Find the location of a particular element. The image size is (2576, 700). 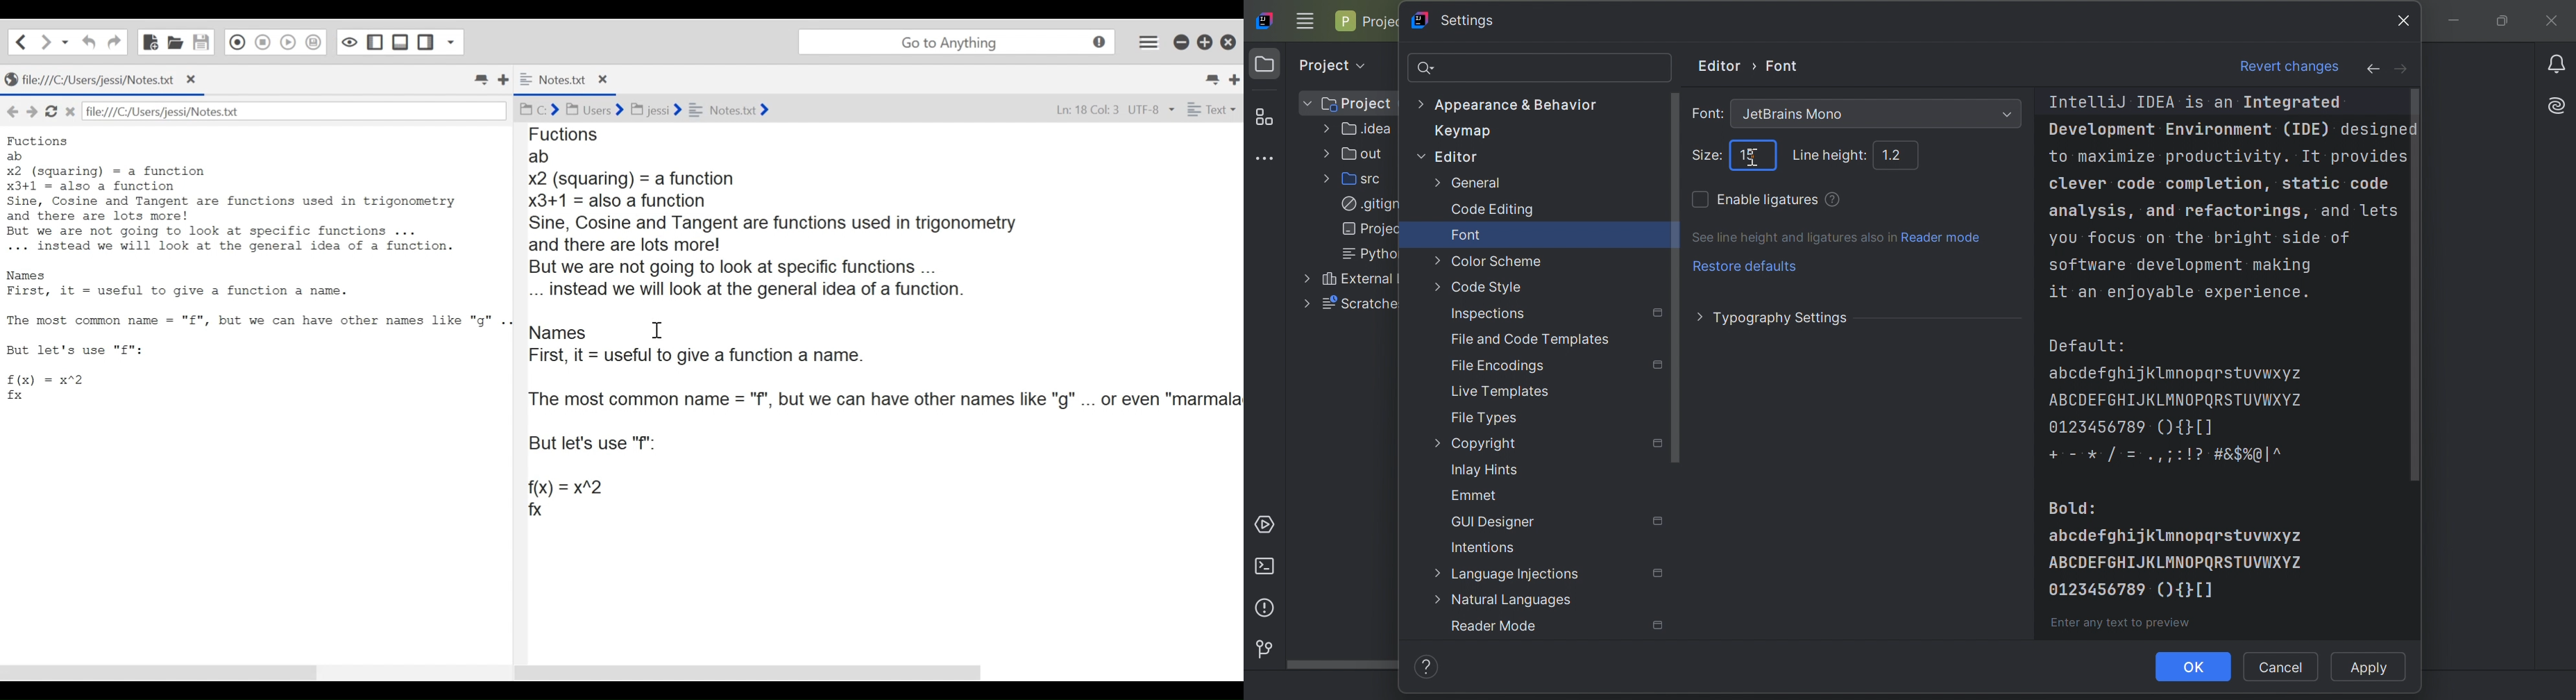

Jetbrains Mono is located at coordinates (1792, 115).